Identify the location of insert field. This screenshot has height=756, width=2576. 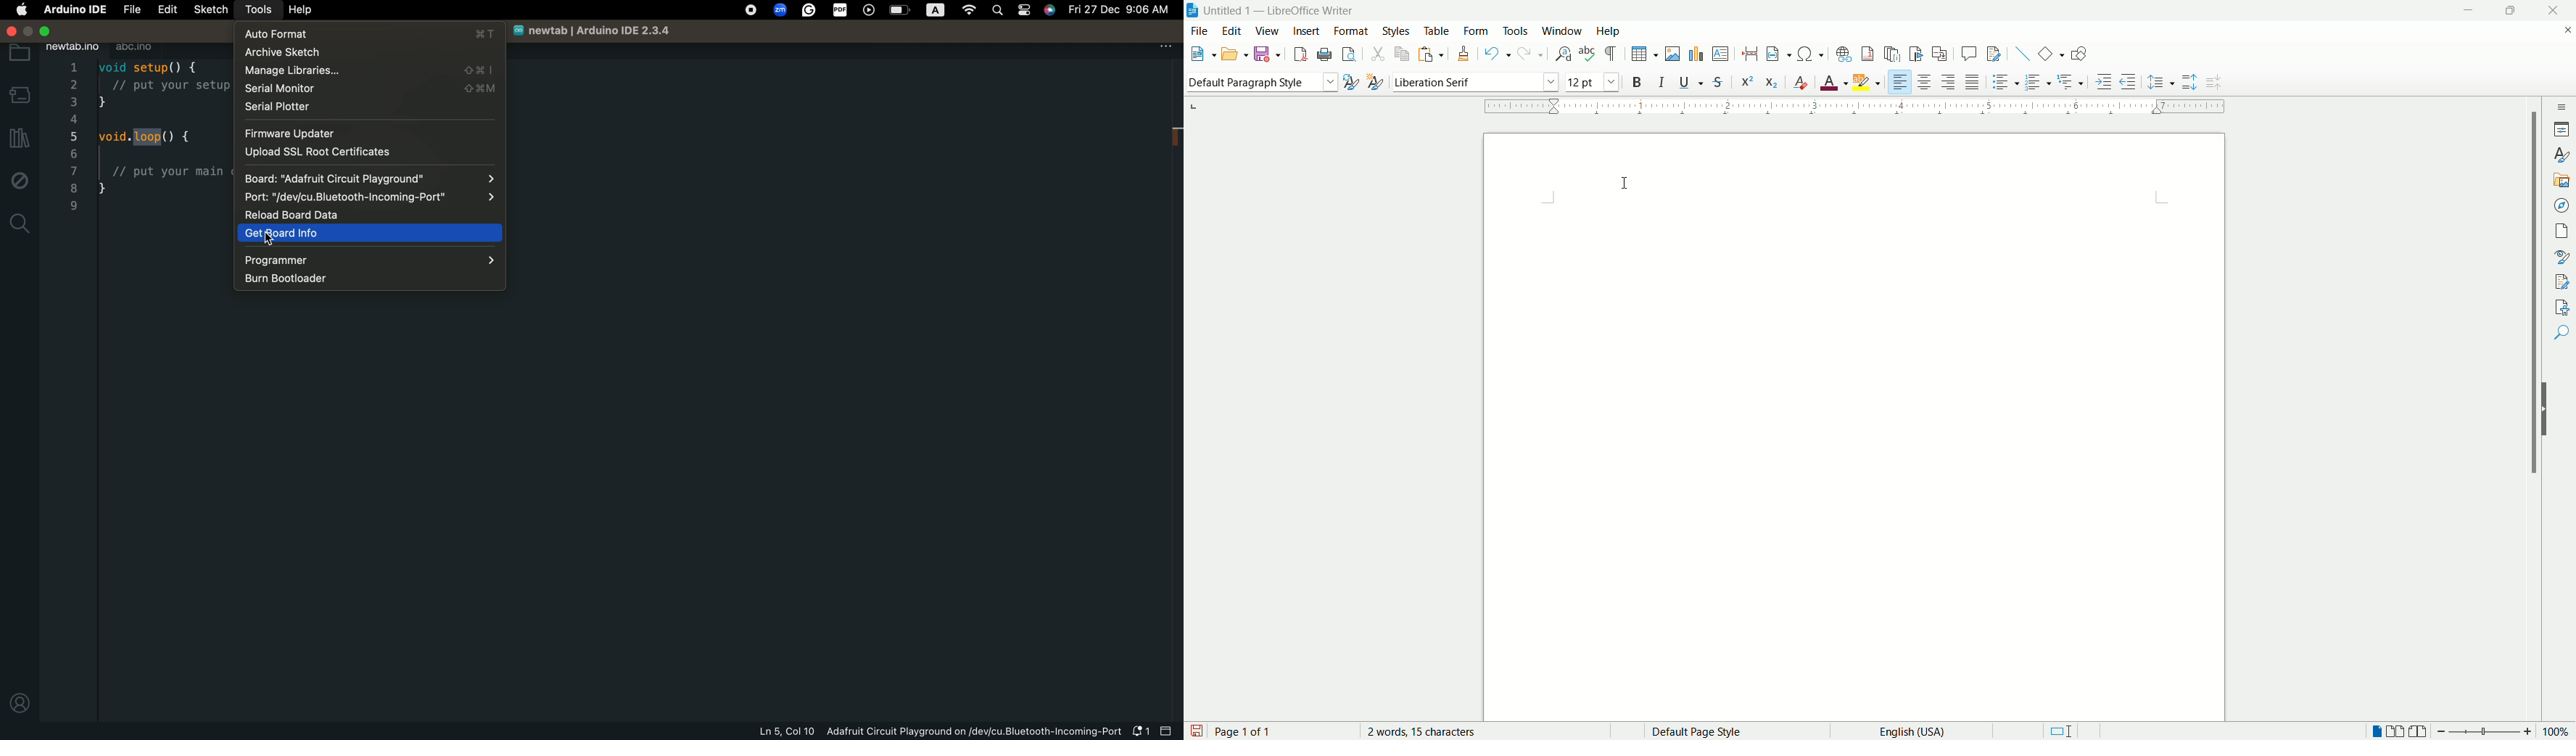
(1777, 54).